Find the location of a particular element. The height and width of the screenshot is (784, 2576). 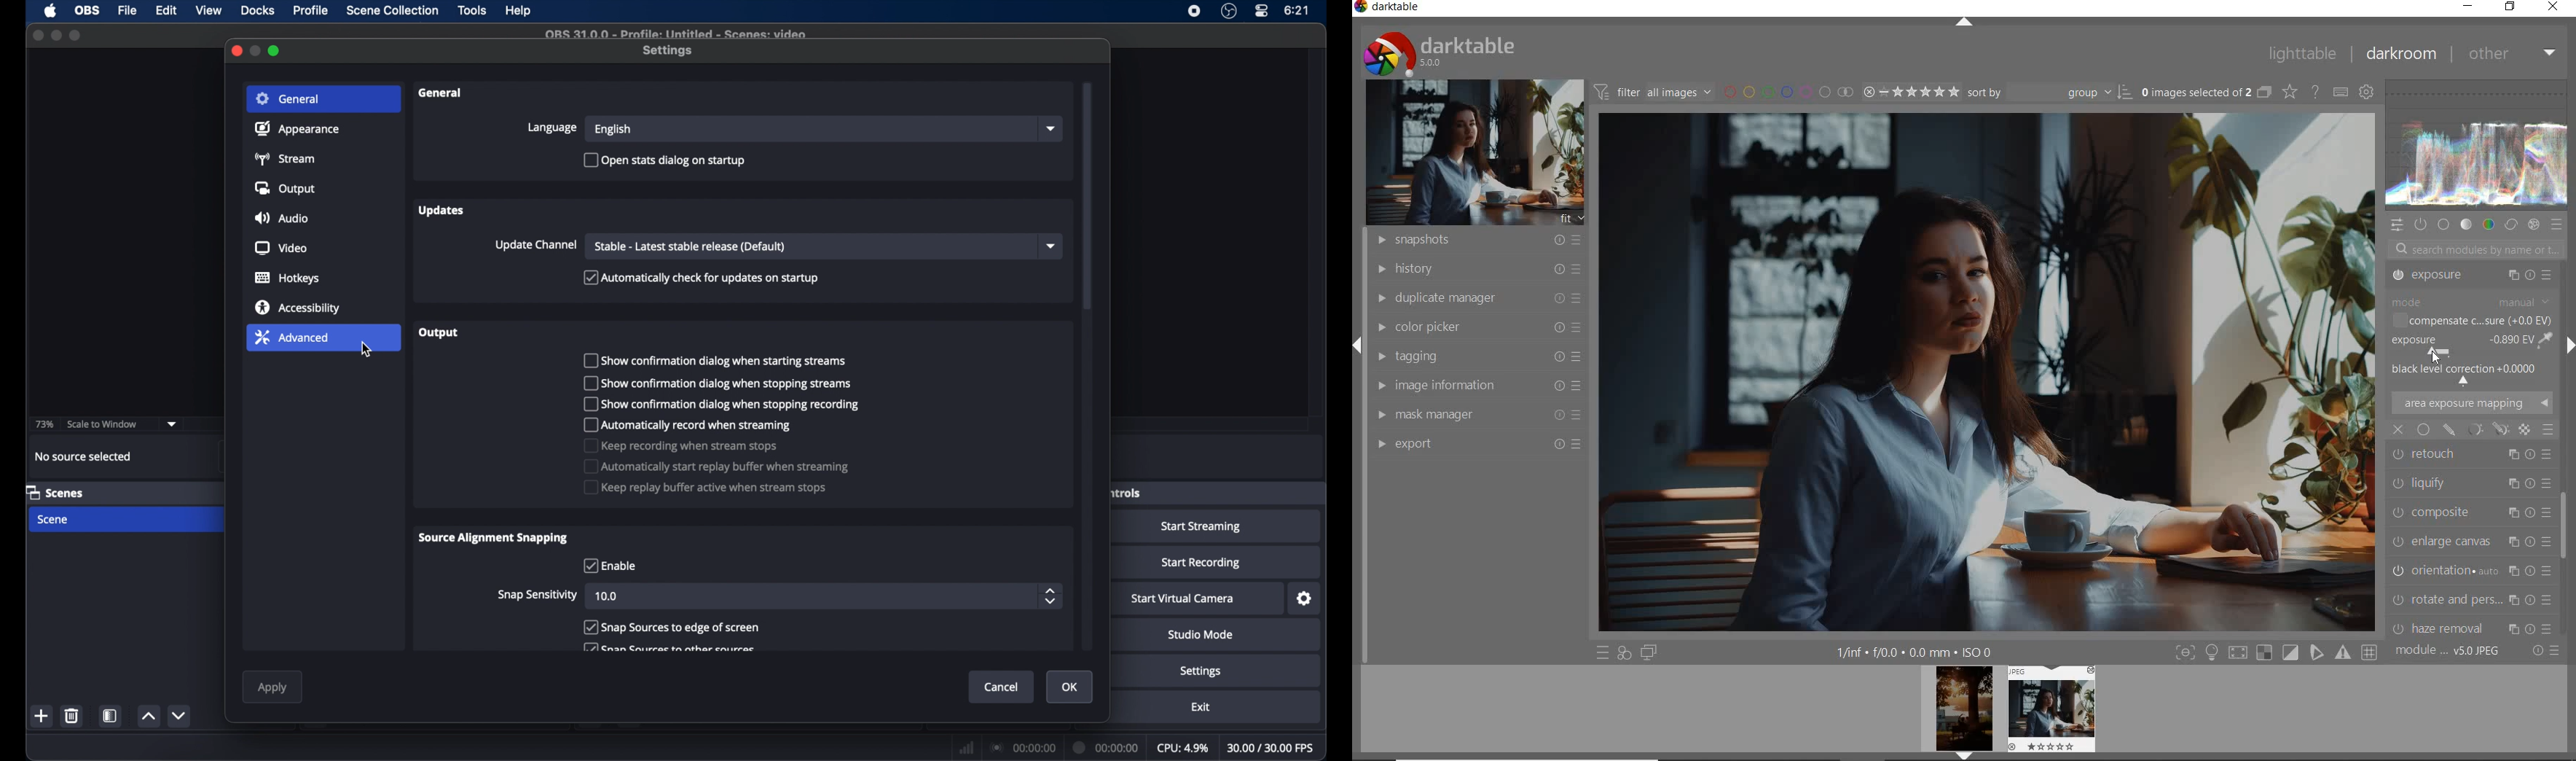

COLOR PICKER is located at coordinates (1480, 324).